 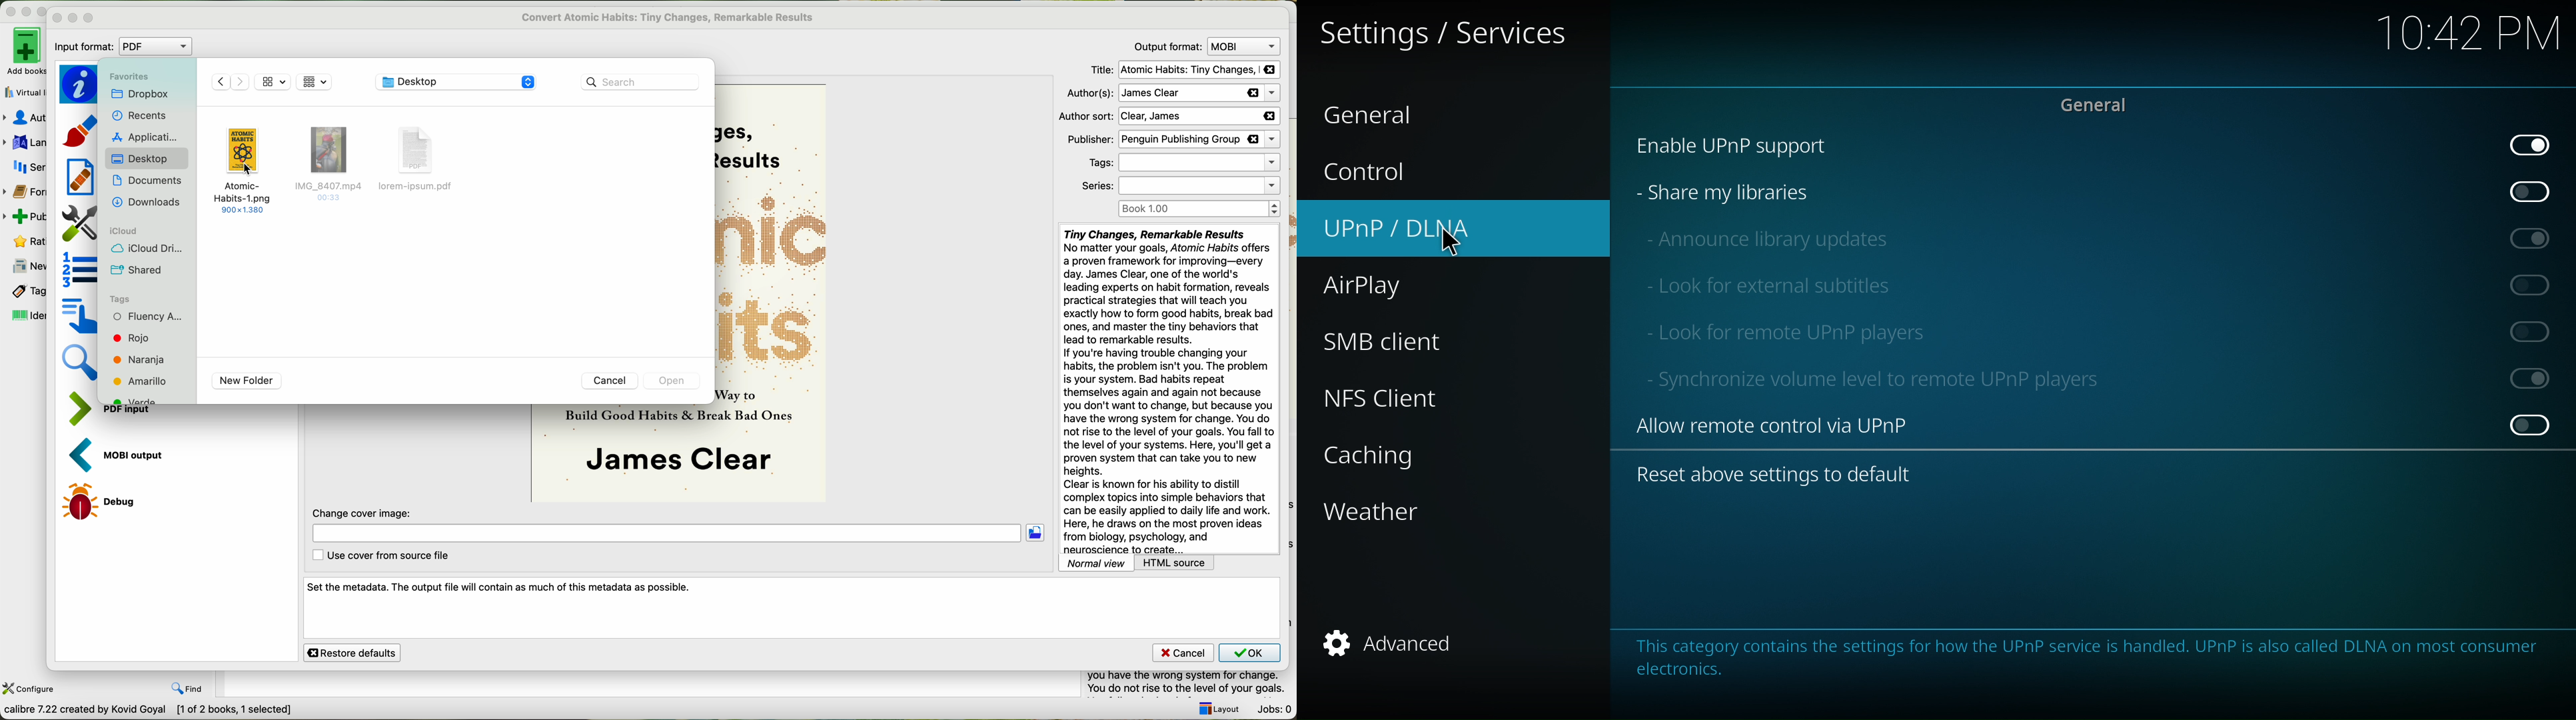 I want to click on smb client, so click(x=1385, y=339).